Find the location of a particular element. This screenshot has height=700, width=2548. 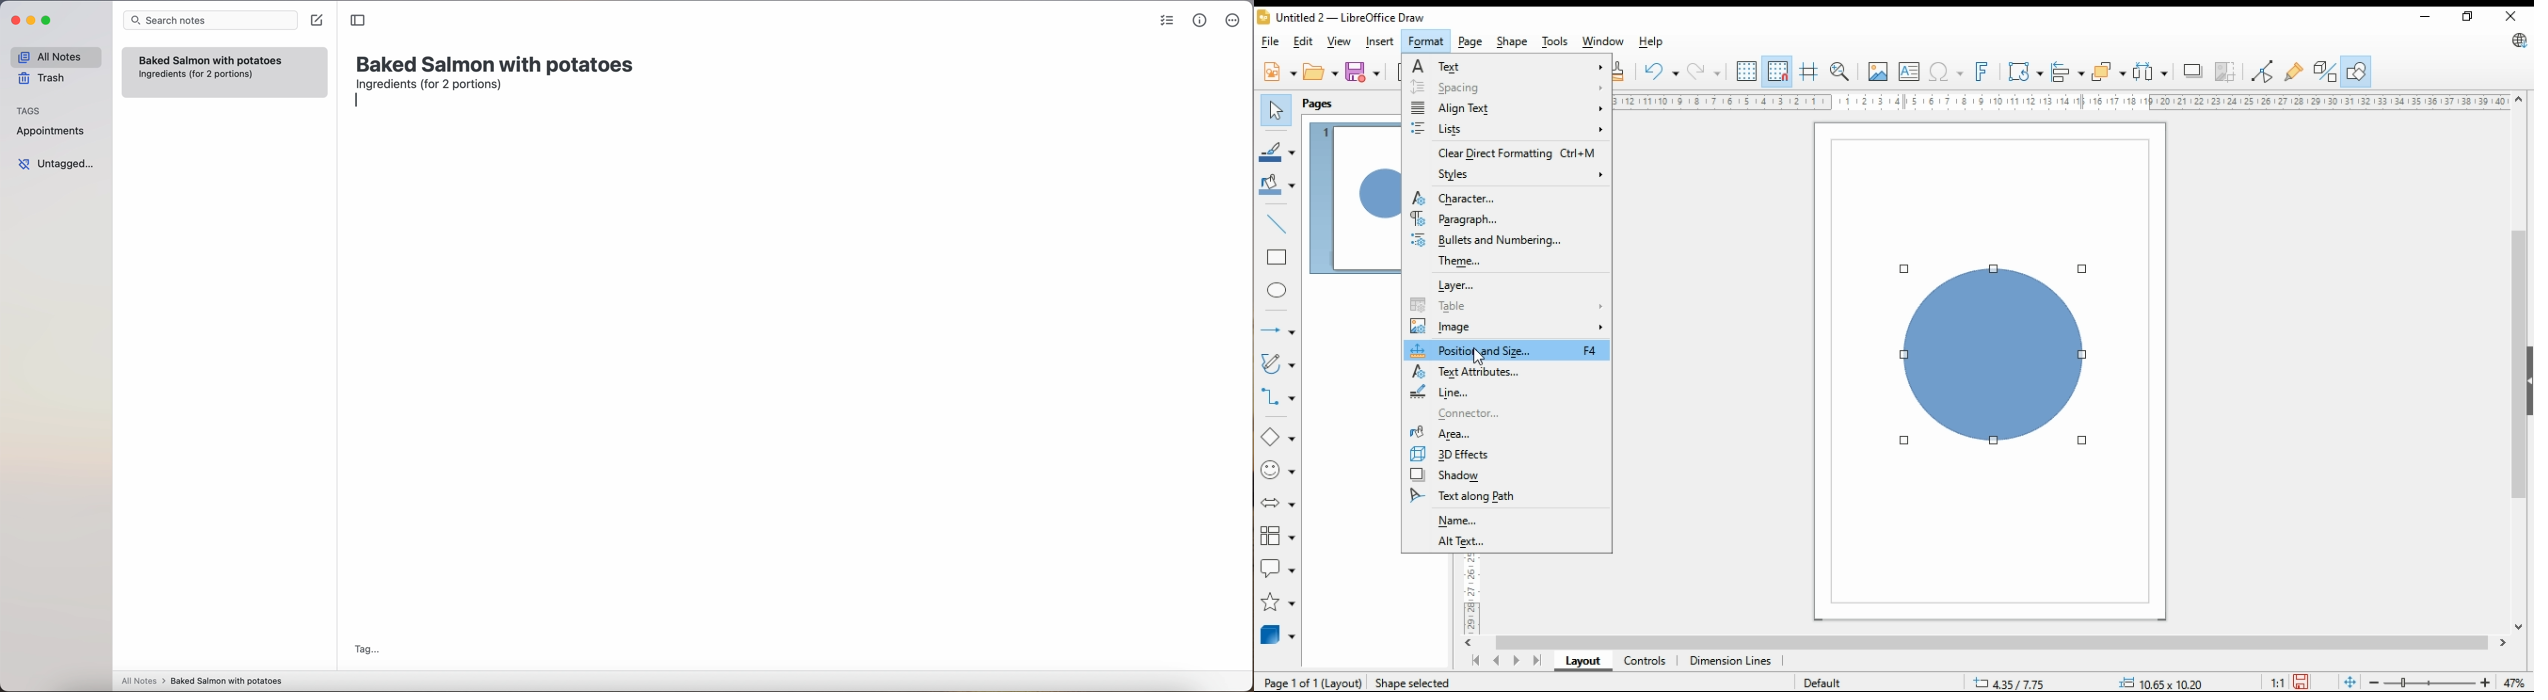

last page is located at coordinates (1535, 660).